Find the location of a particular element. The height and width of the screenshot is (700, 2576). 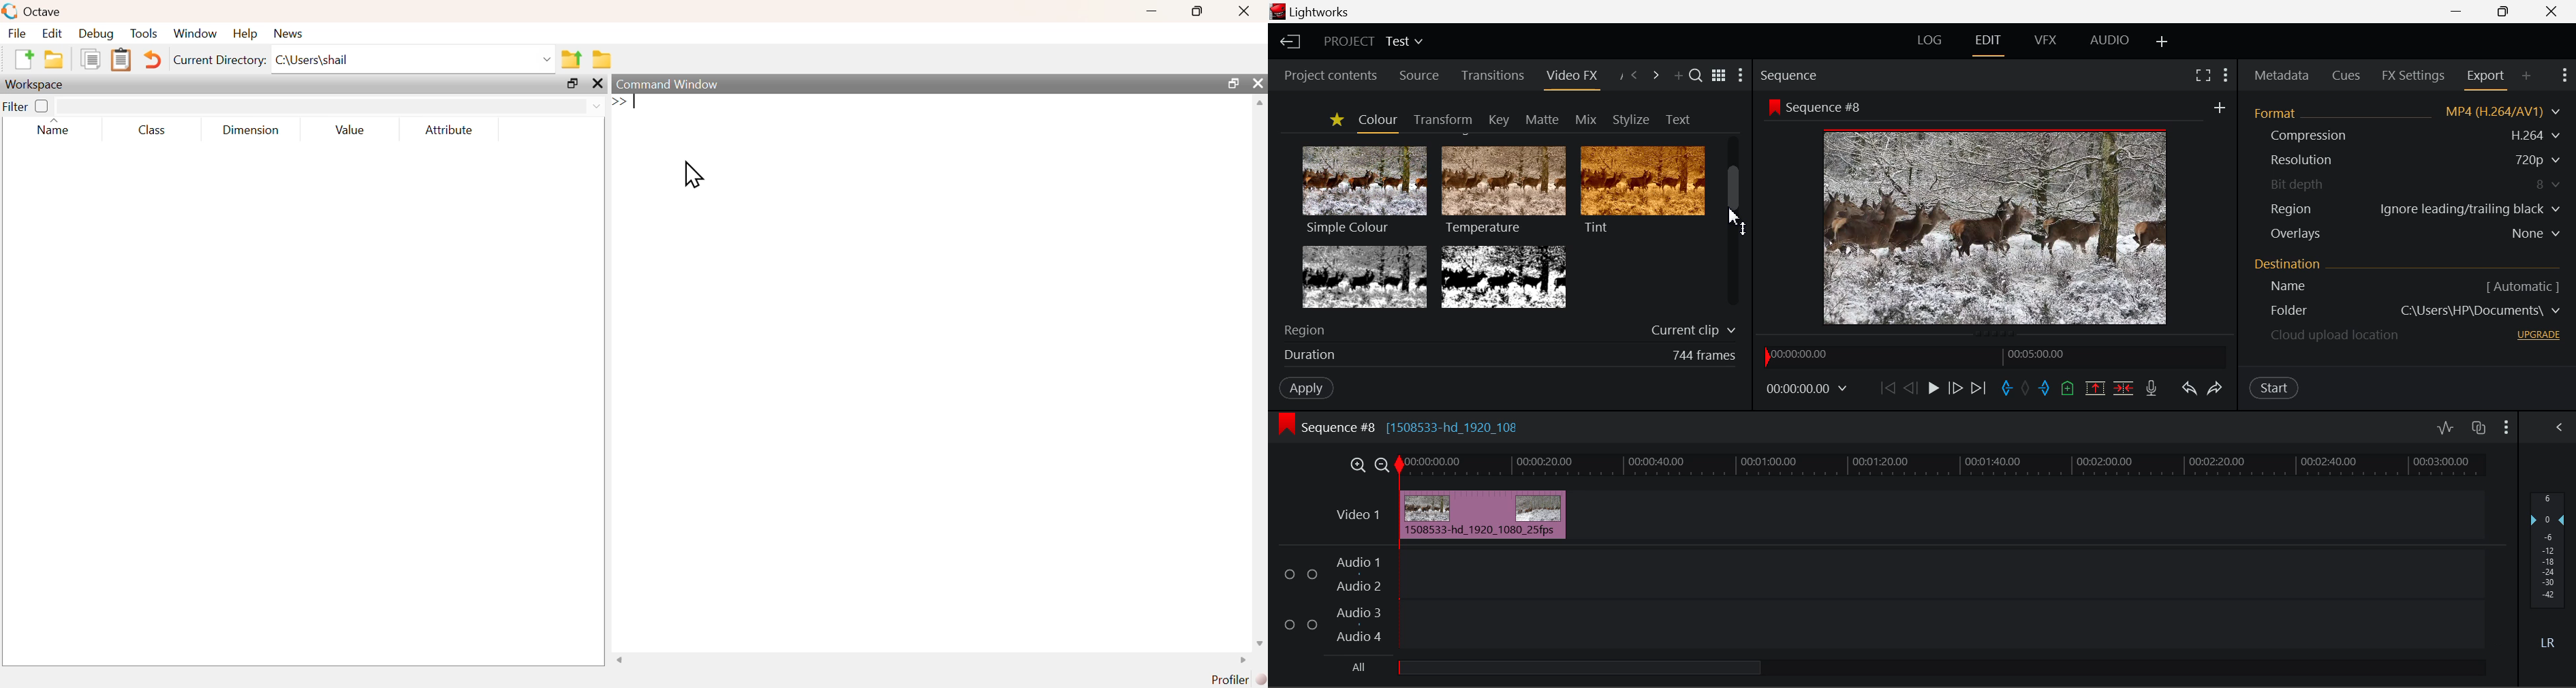

Play is located at coordinates (1934, 390).